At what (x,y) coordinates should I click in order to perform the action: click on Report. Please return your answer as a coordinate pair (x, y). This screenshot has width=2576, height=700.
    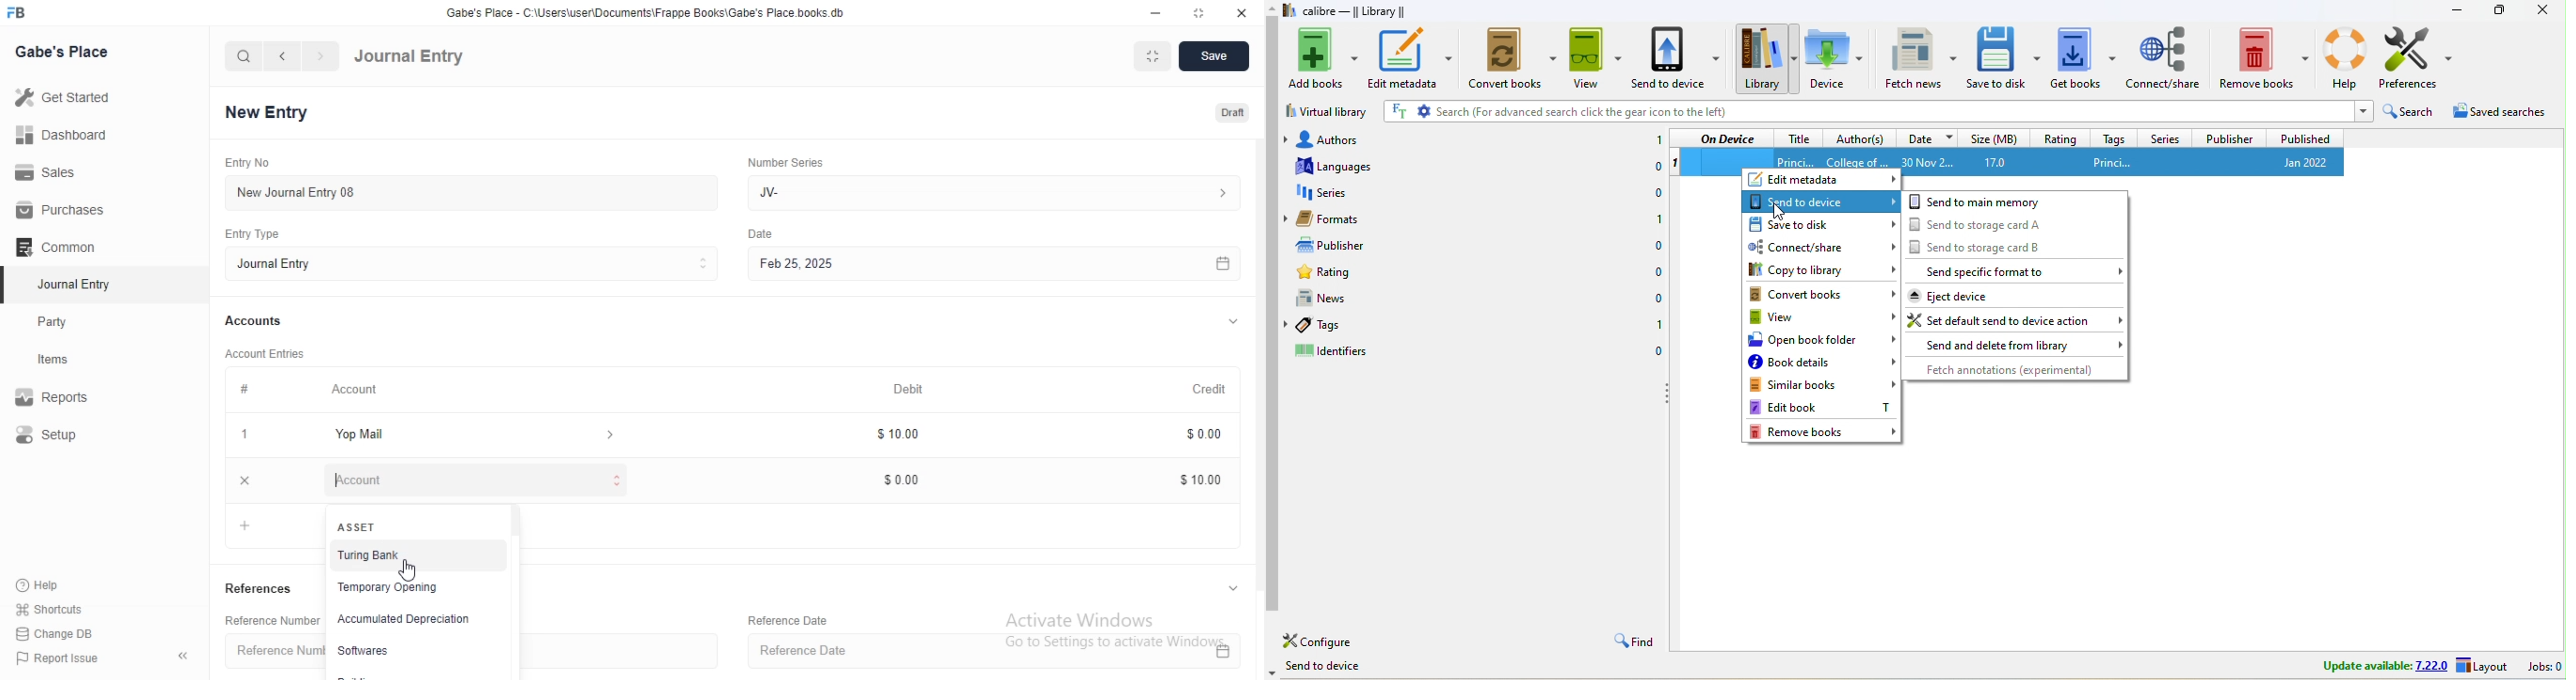
    Looking at the image, I should click on (67, 397).